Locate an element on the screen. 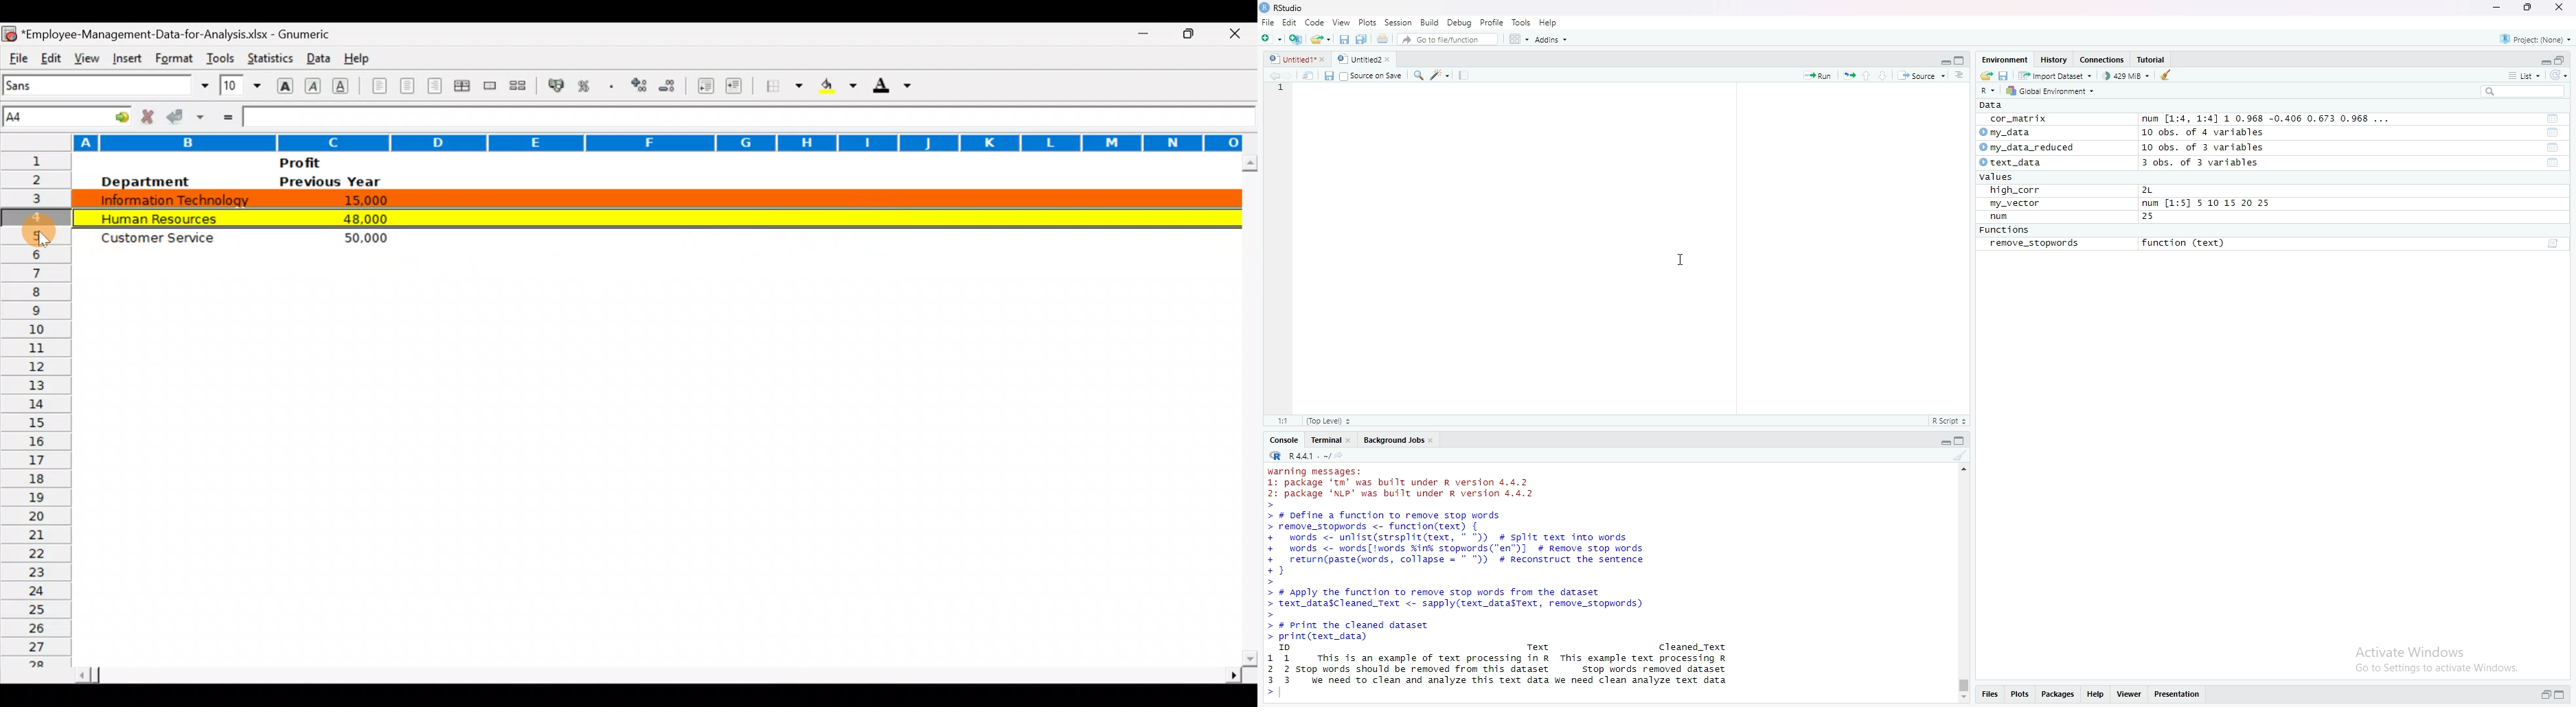  my_vector num [1:5] 5 10 15 20 25 is located at coordinates (2130, 203).